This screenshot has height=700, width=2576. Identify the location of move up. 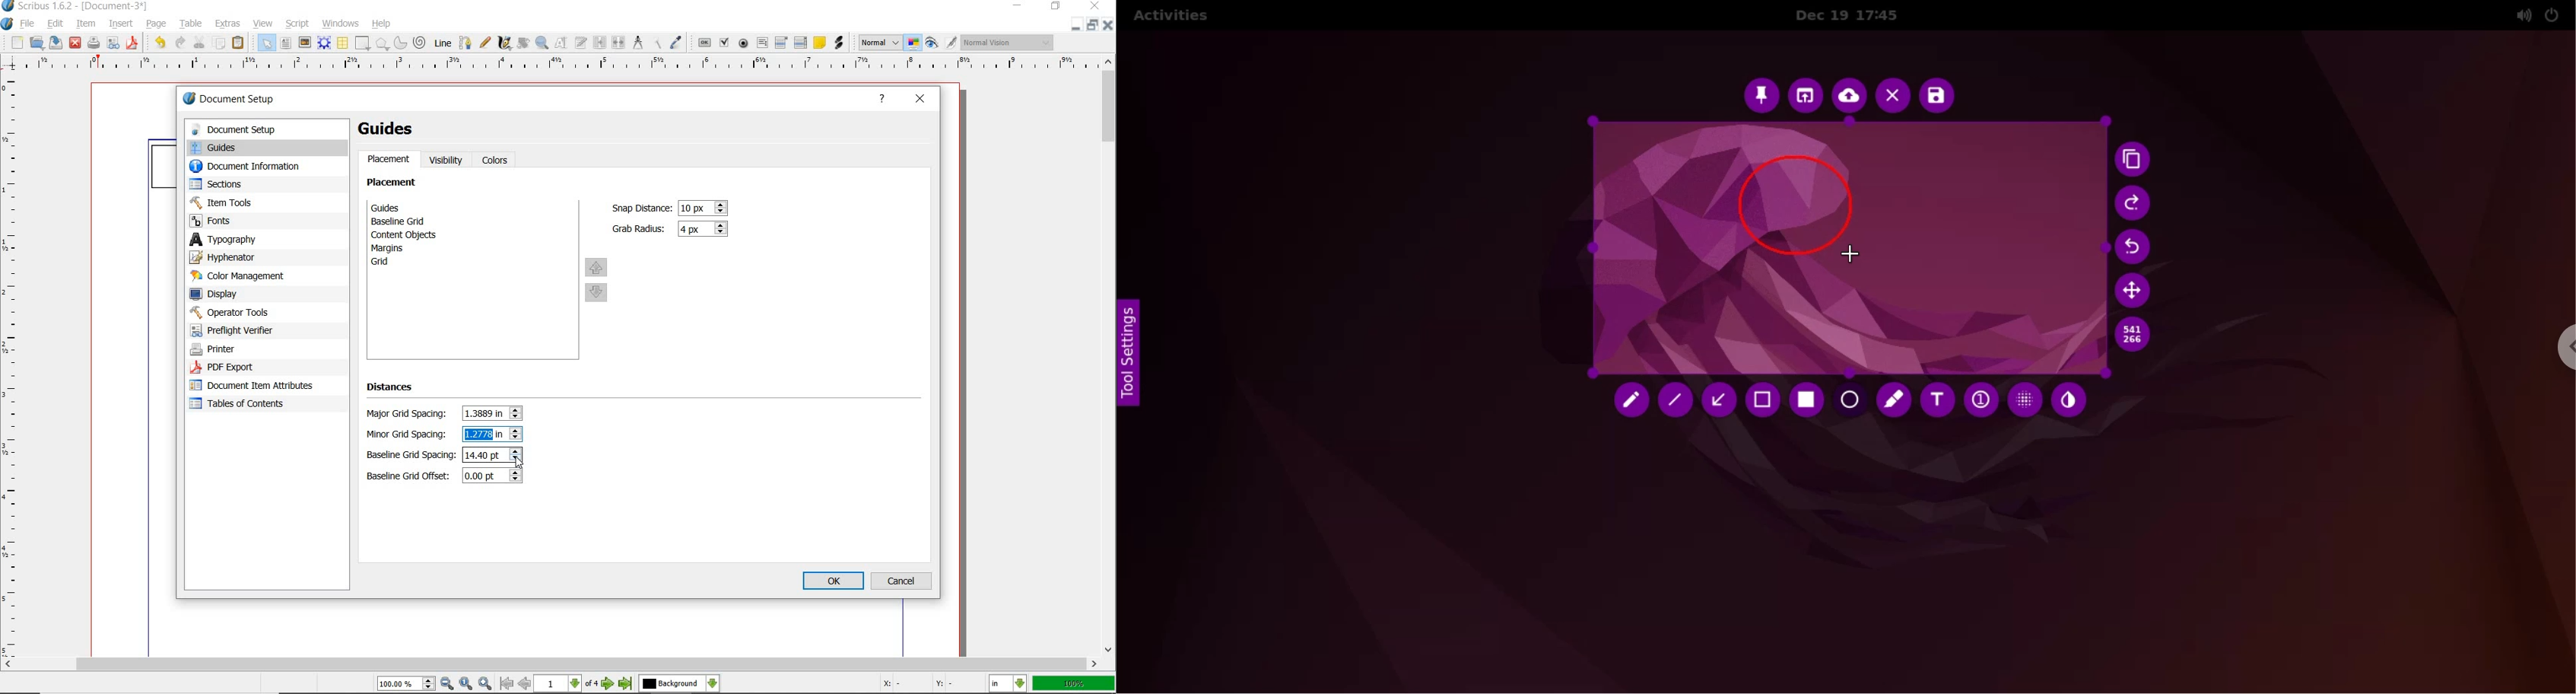
(597, 267).